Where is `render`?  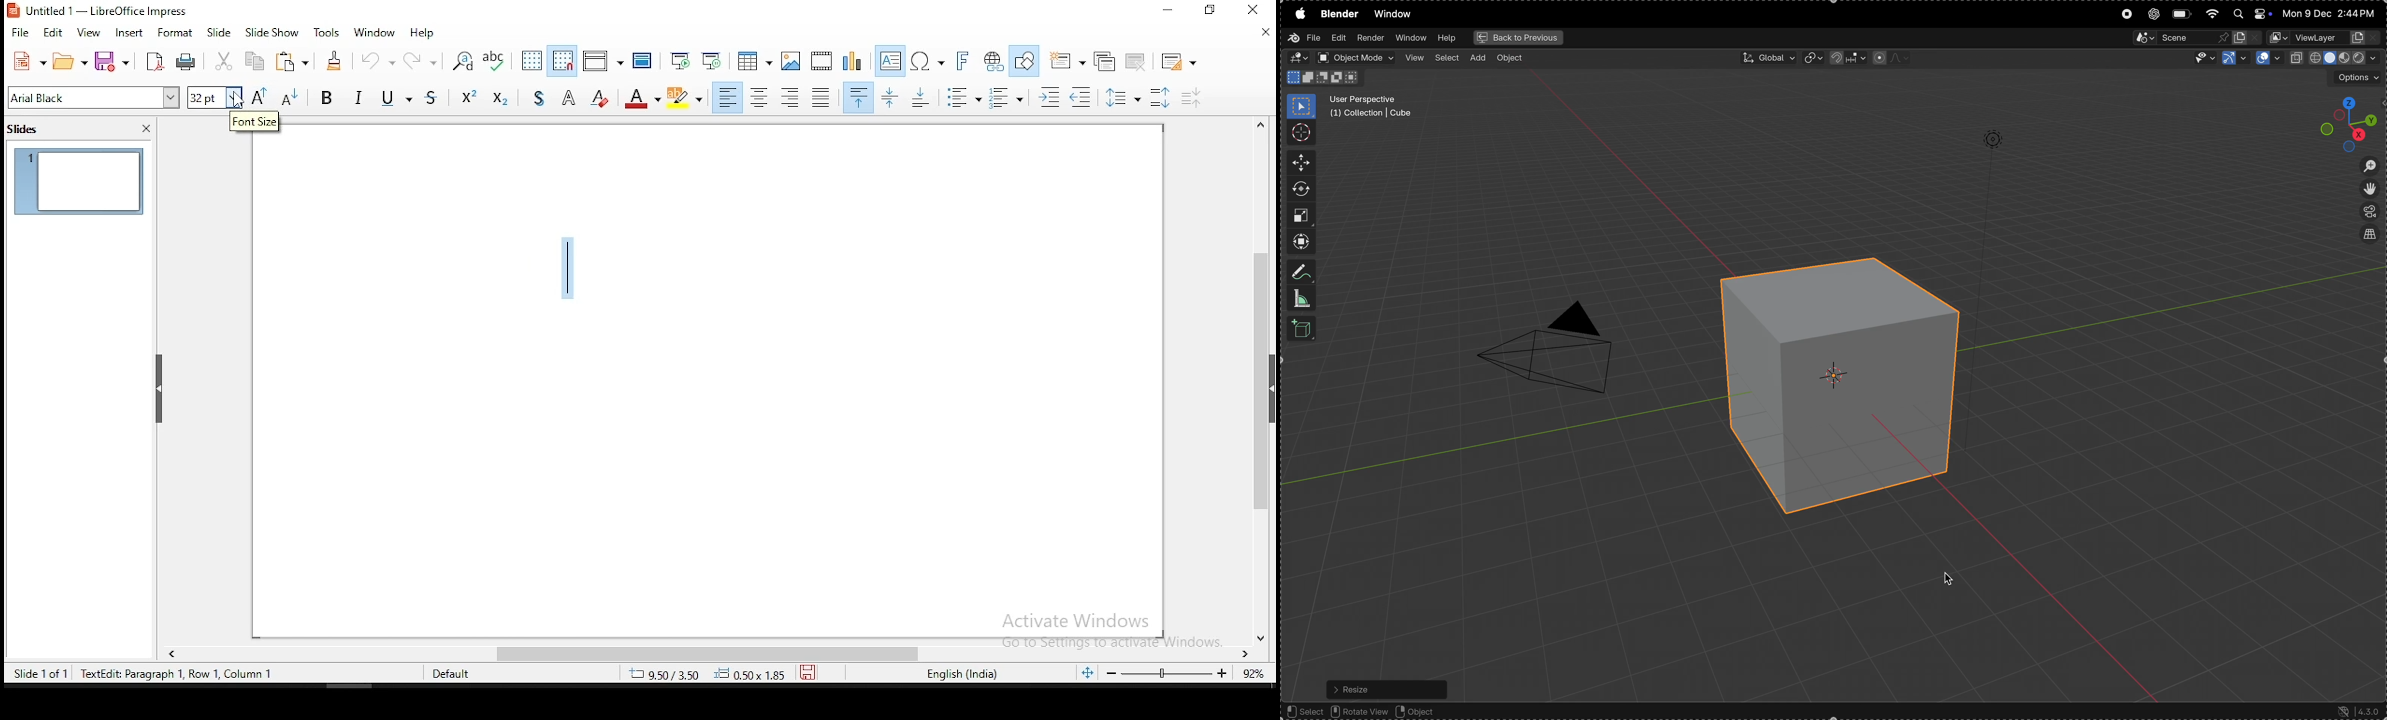 render is located at coordinates (1370, 37).